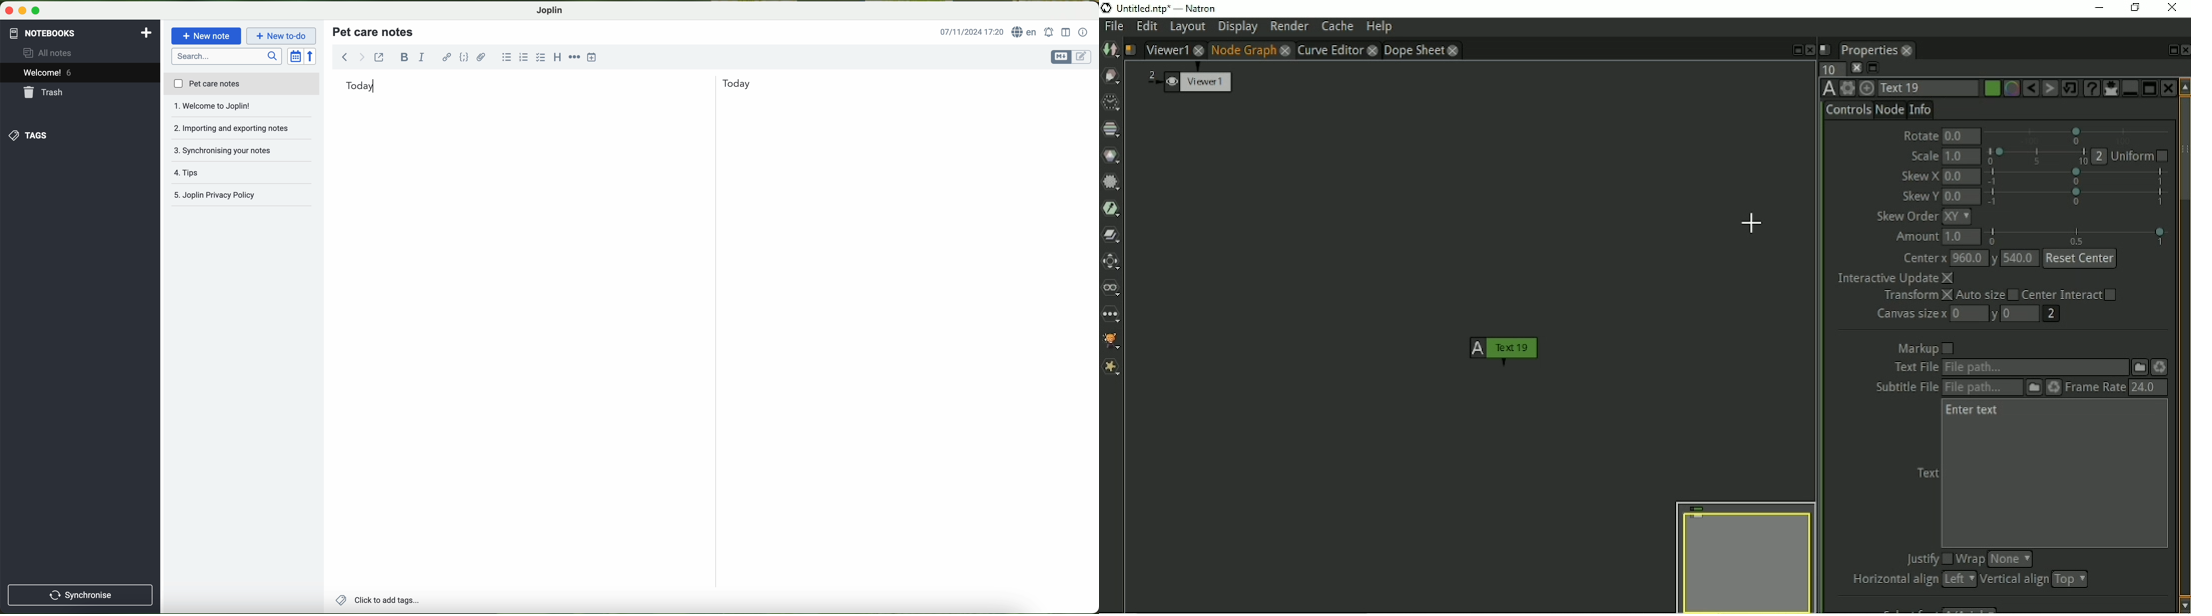 This screenshot has width=2212, height=616. Describe the element at coordinates (377, 601) in the screenshot. I see `add tags` at that location.